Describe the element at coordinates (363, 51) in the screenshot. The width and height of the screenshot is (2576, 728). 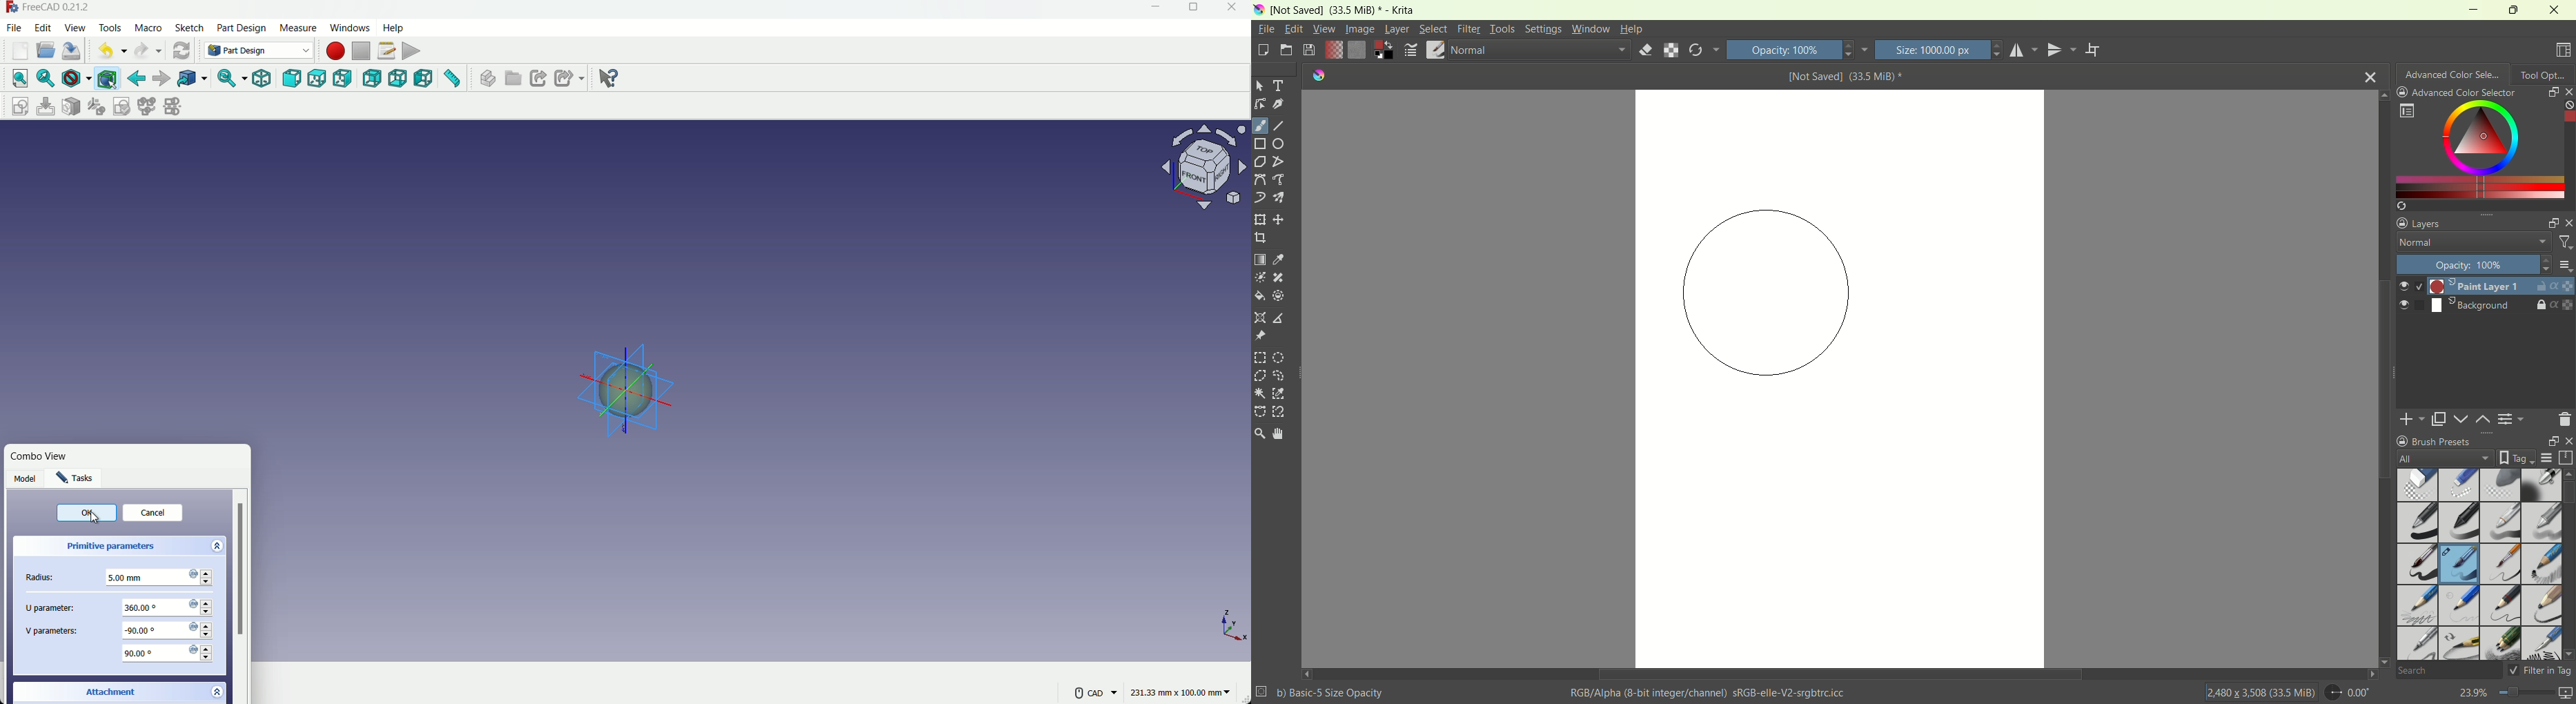
I see `stop macros` at that location.